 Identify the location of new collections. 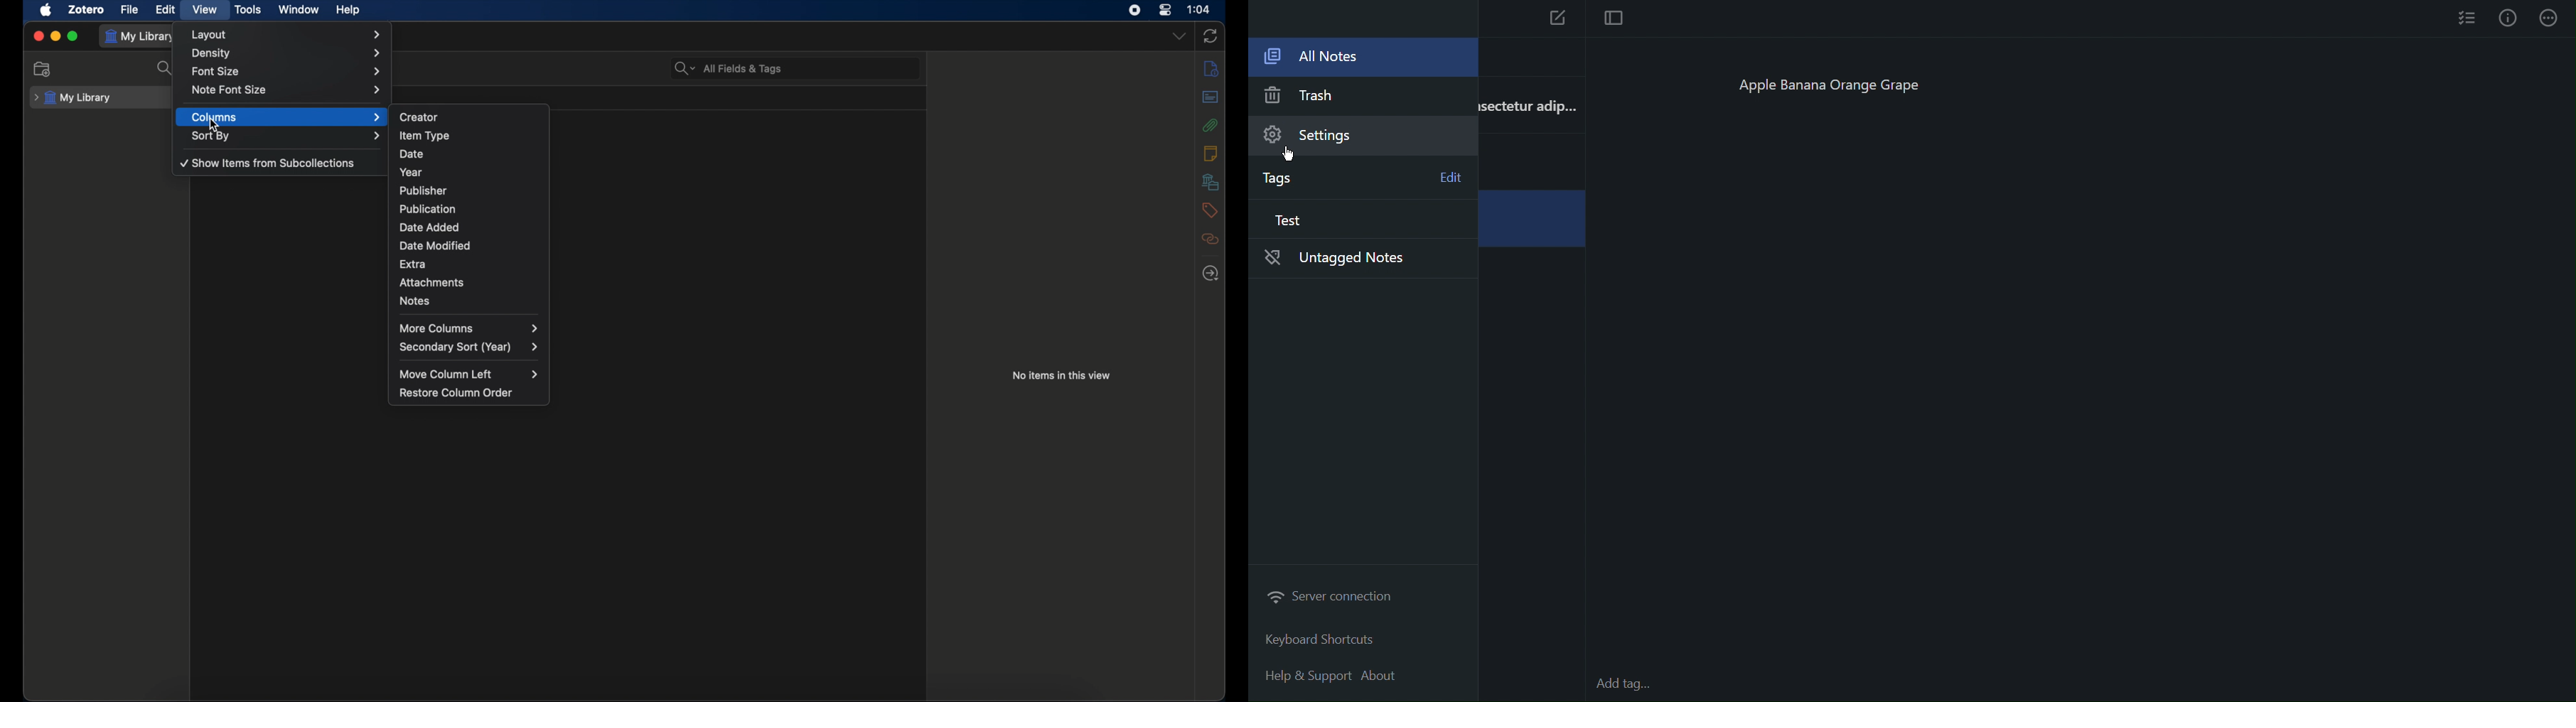
(43, 69).